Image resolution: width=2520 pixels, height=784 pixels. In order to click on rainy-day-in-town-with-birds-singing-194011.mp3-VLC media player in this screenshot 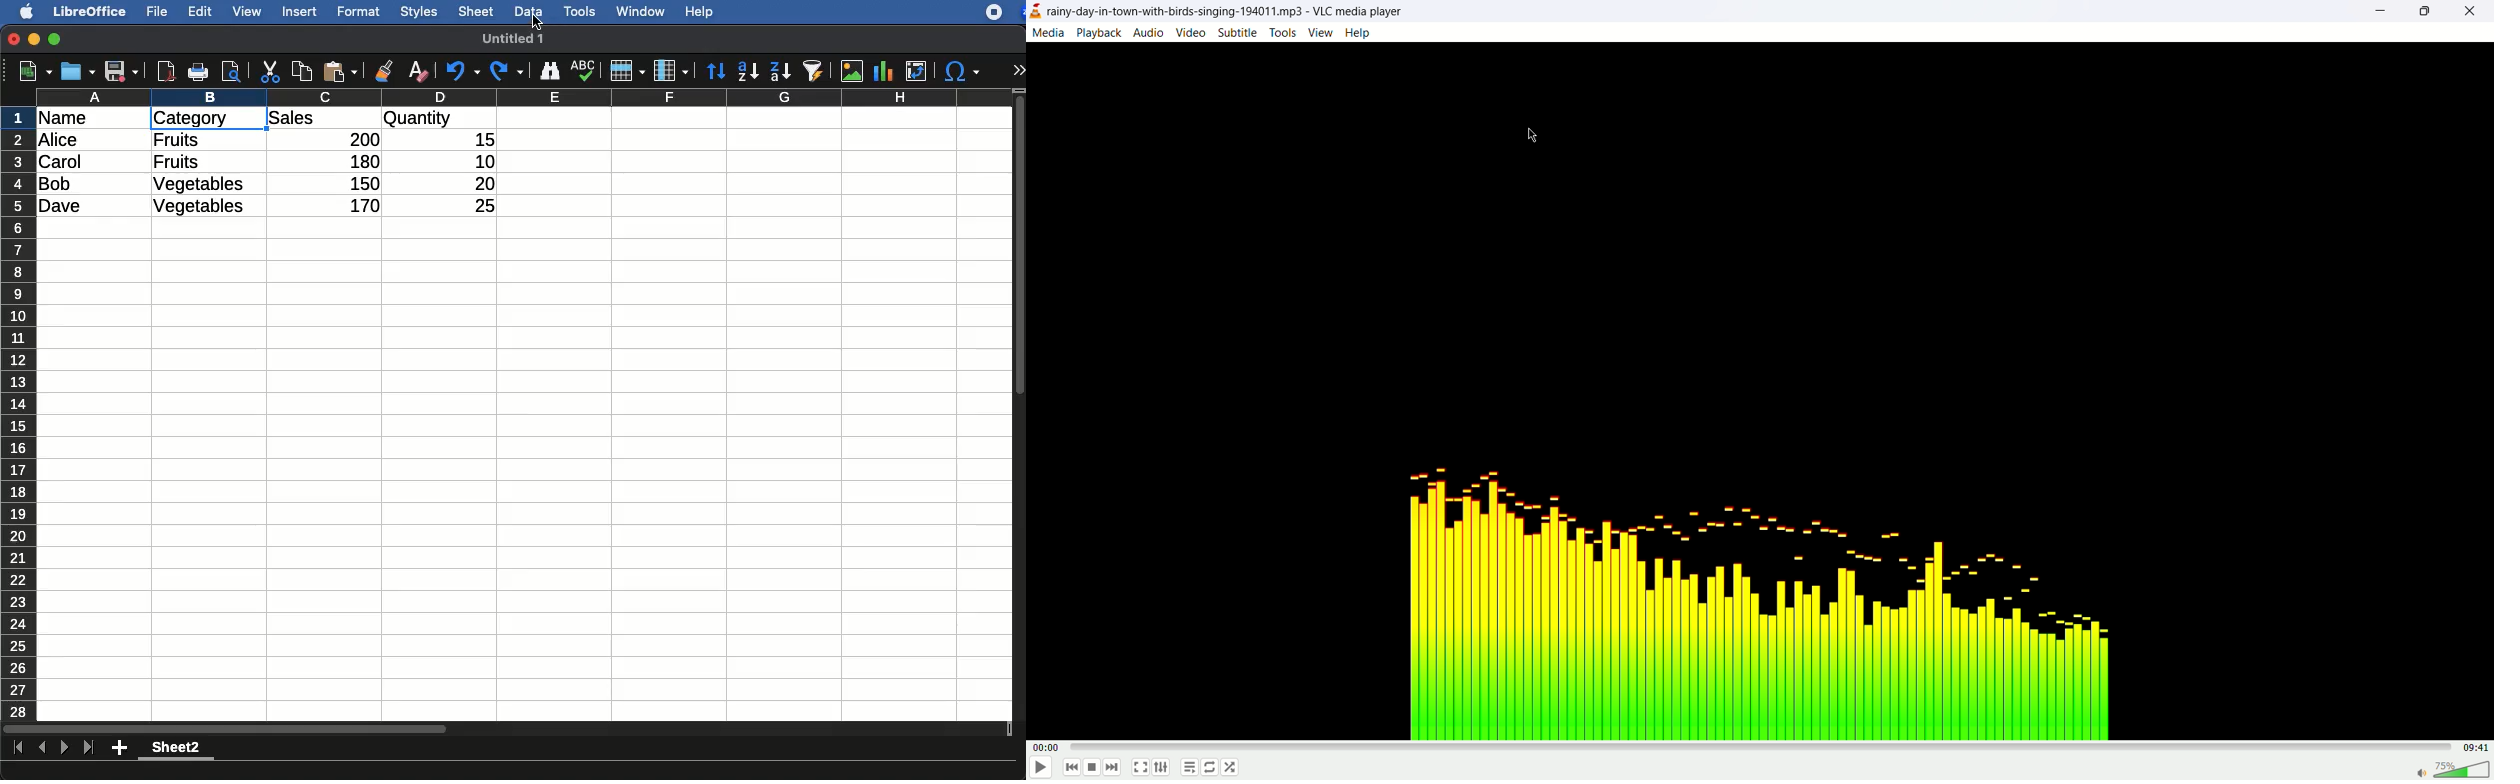, I will do `click(1227, 11)`.